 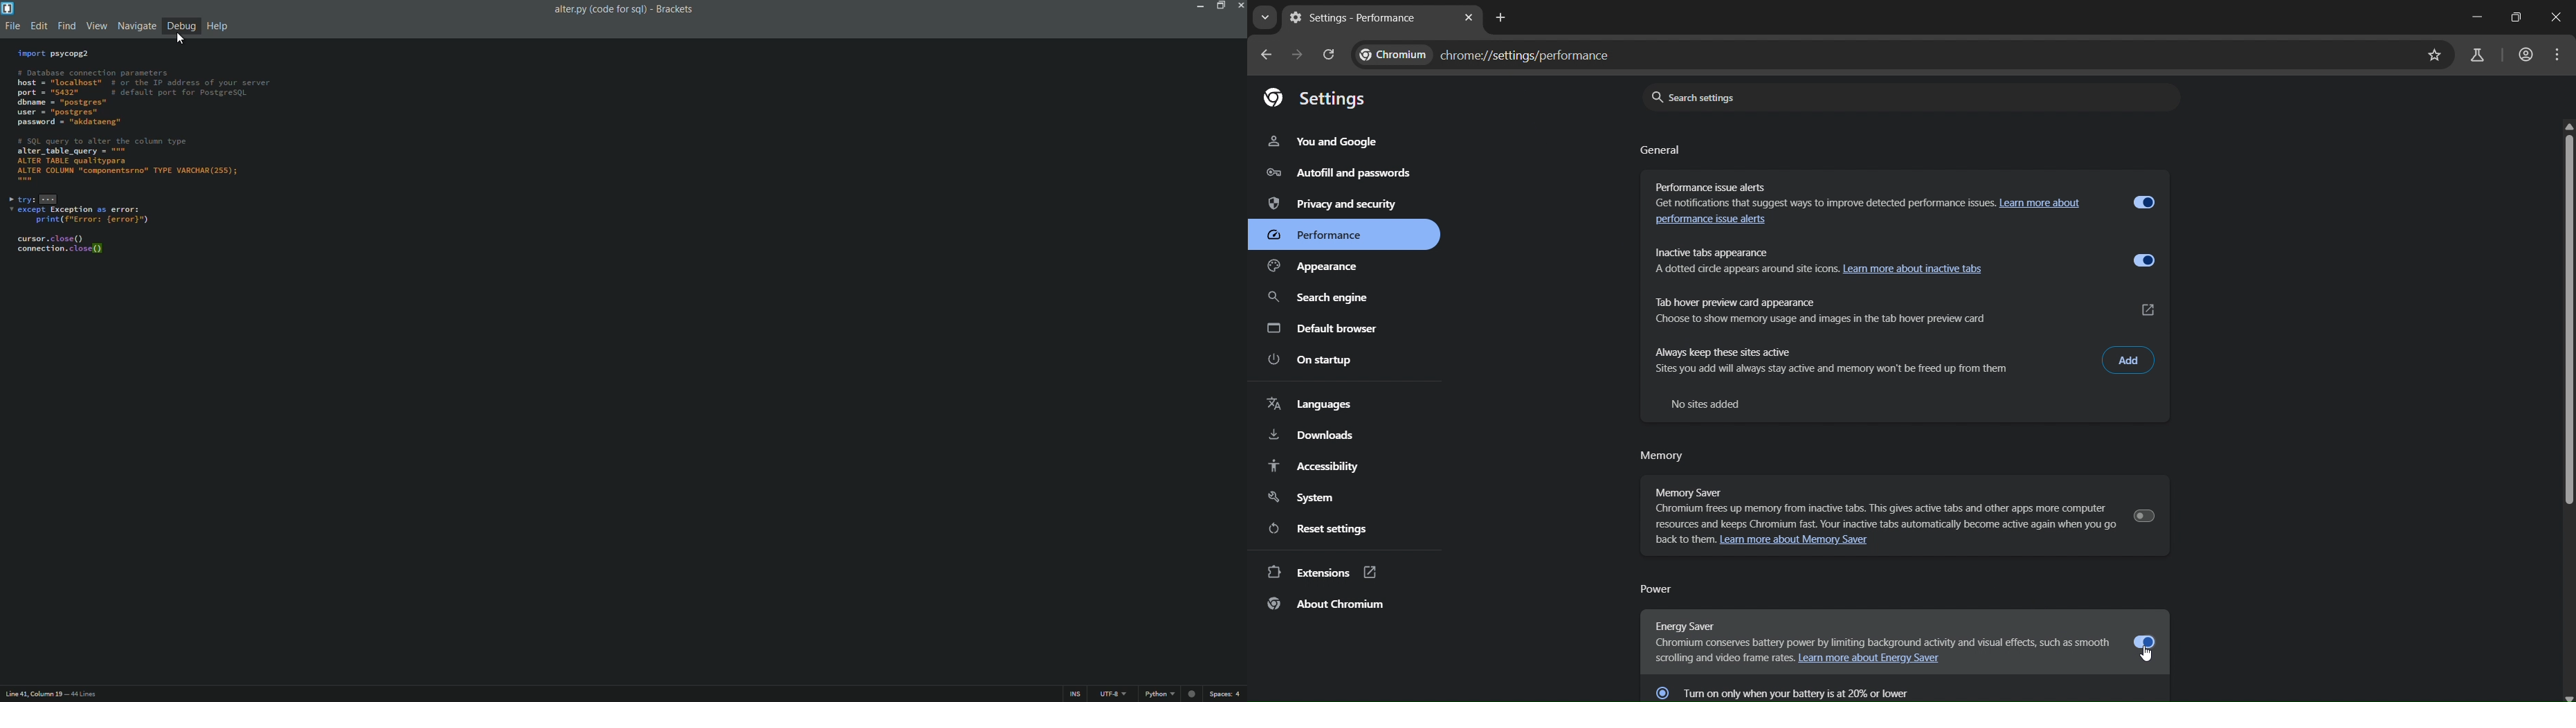 I want to click on App icon, so click(x=9, y=8).